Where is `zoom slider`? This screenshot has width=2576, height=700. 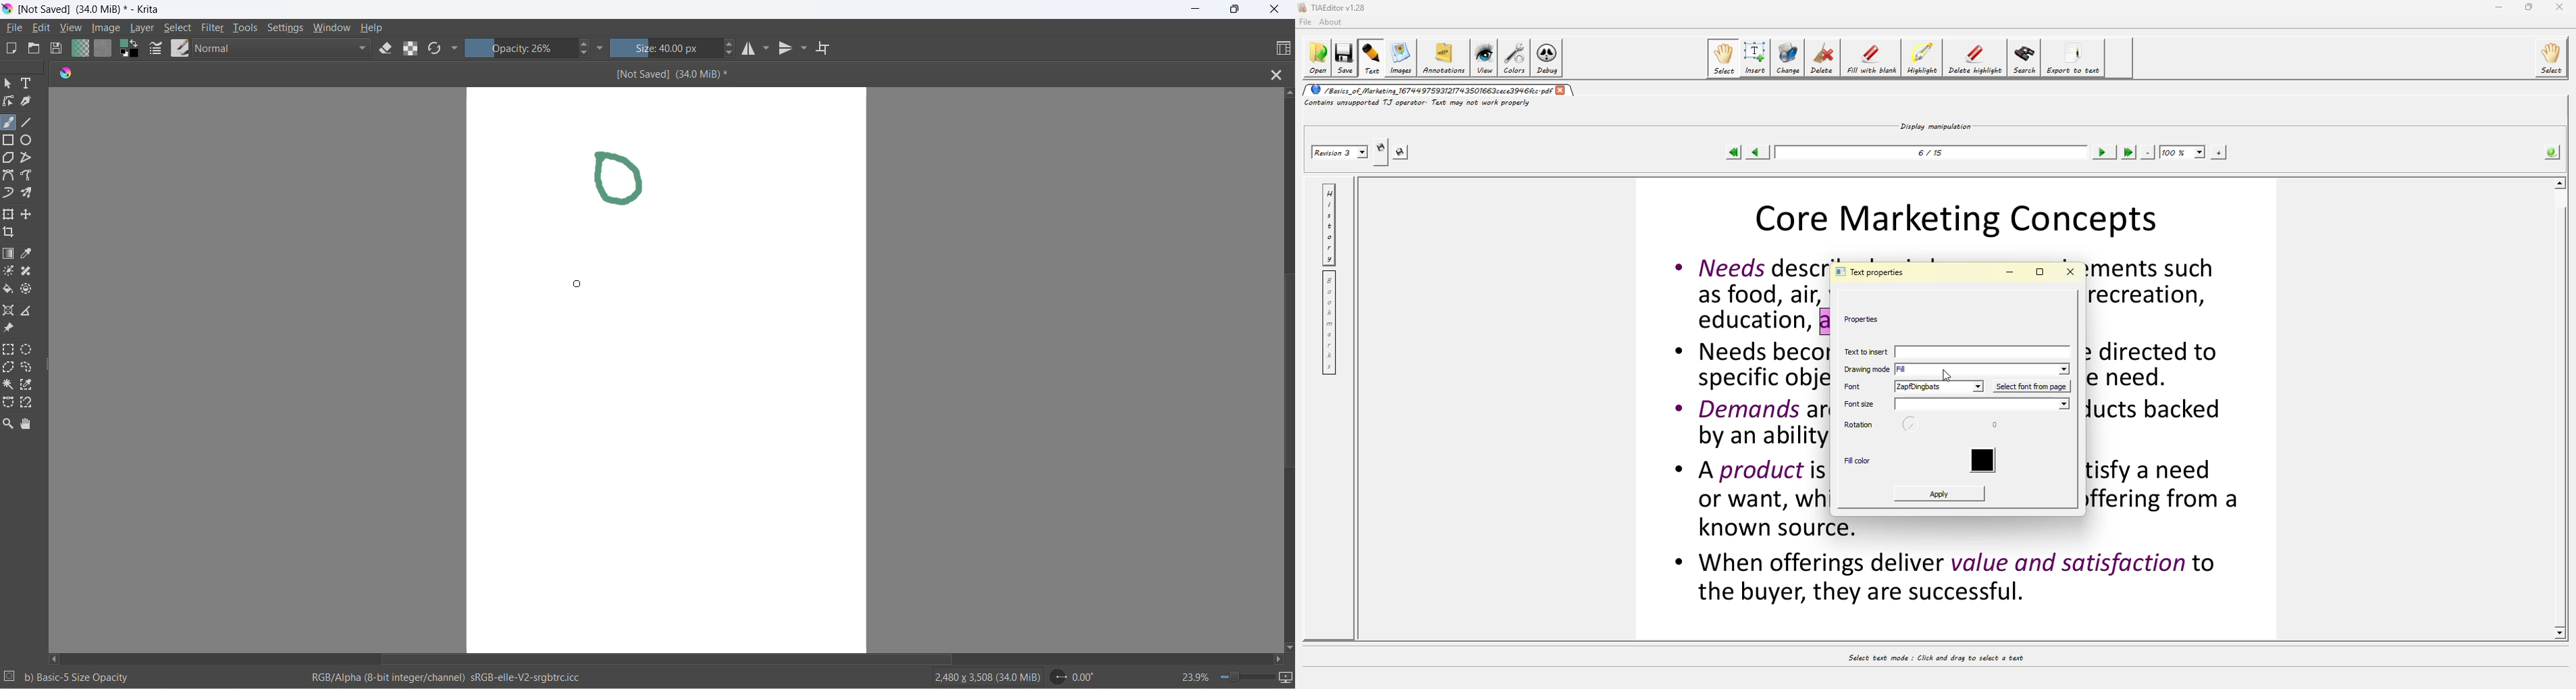 zoom slider is located at coordinates (1246, 678).